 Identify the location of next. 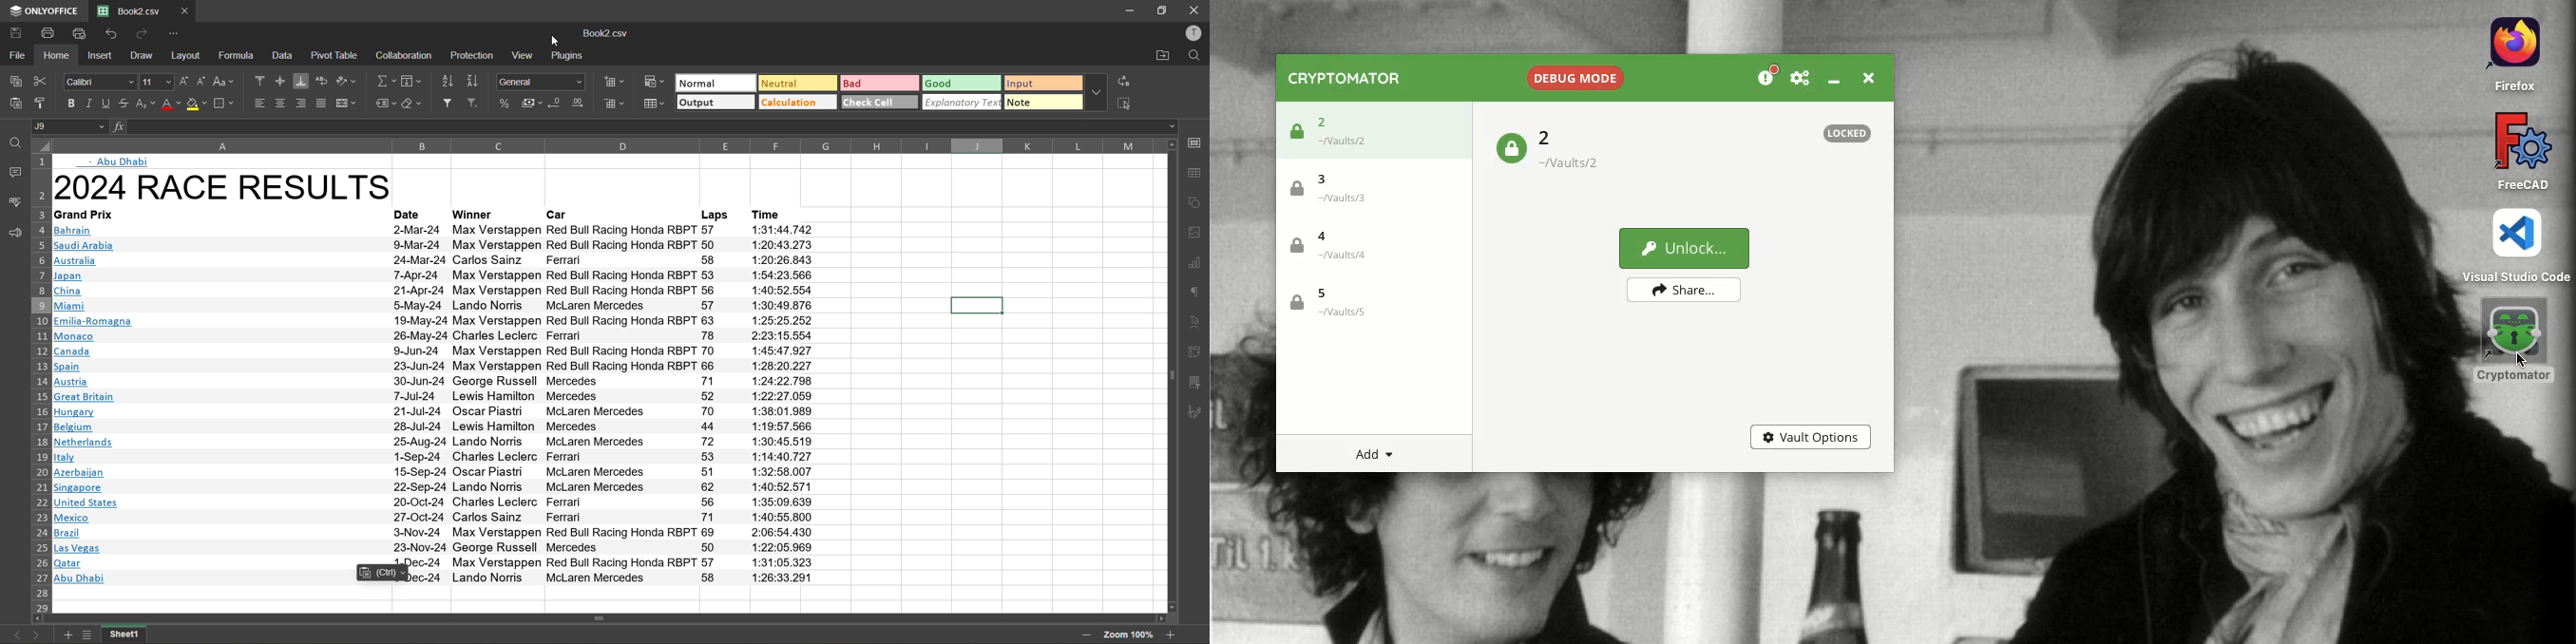
(35, 636).